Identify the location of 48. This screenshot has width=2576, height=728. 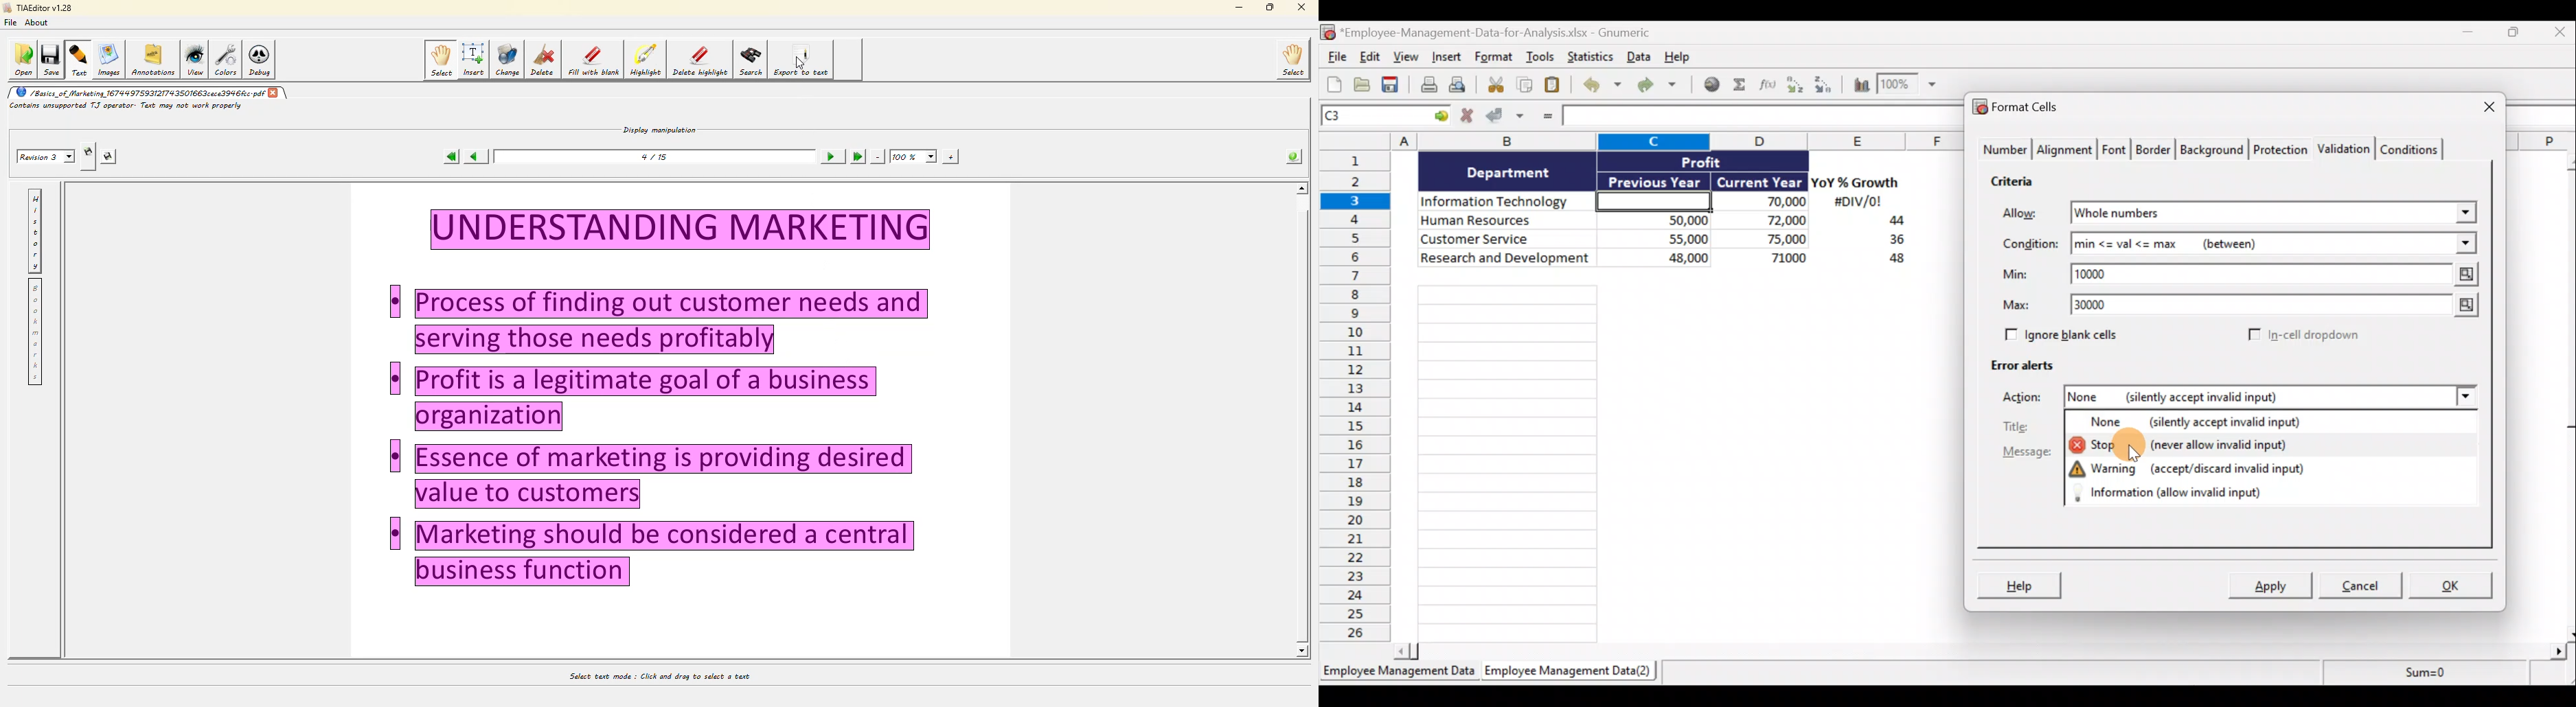
(1890, 261).